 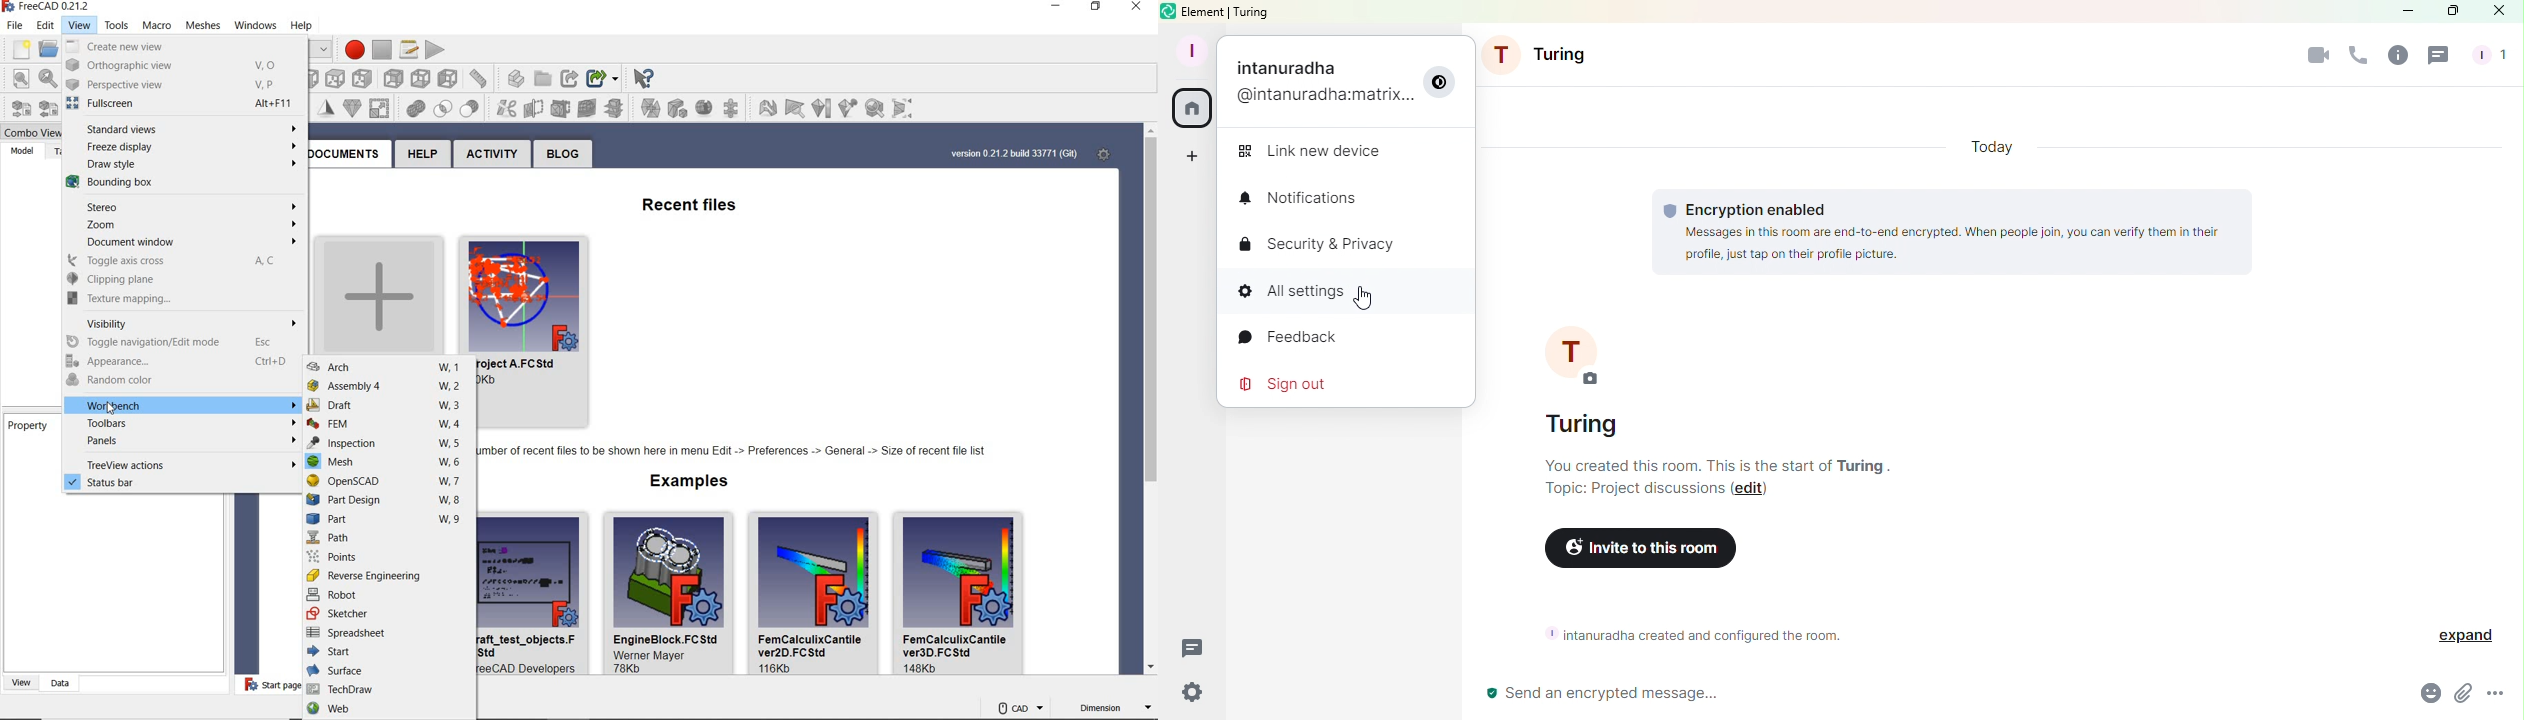 I want to click on texture mapping, so click(x=174, y=298).